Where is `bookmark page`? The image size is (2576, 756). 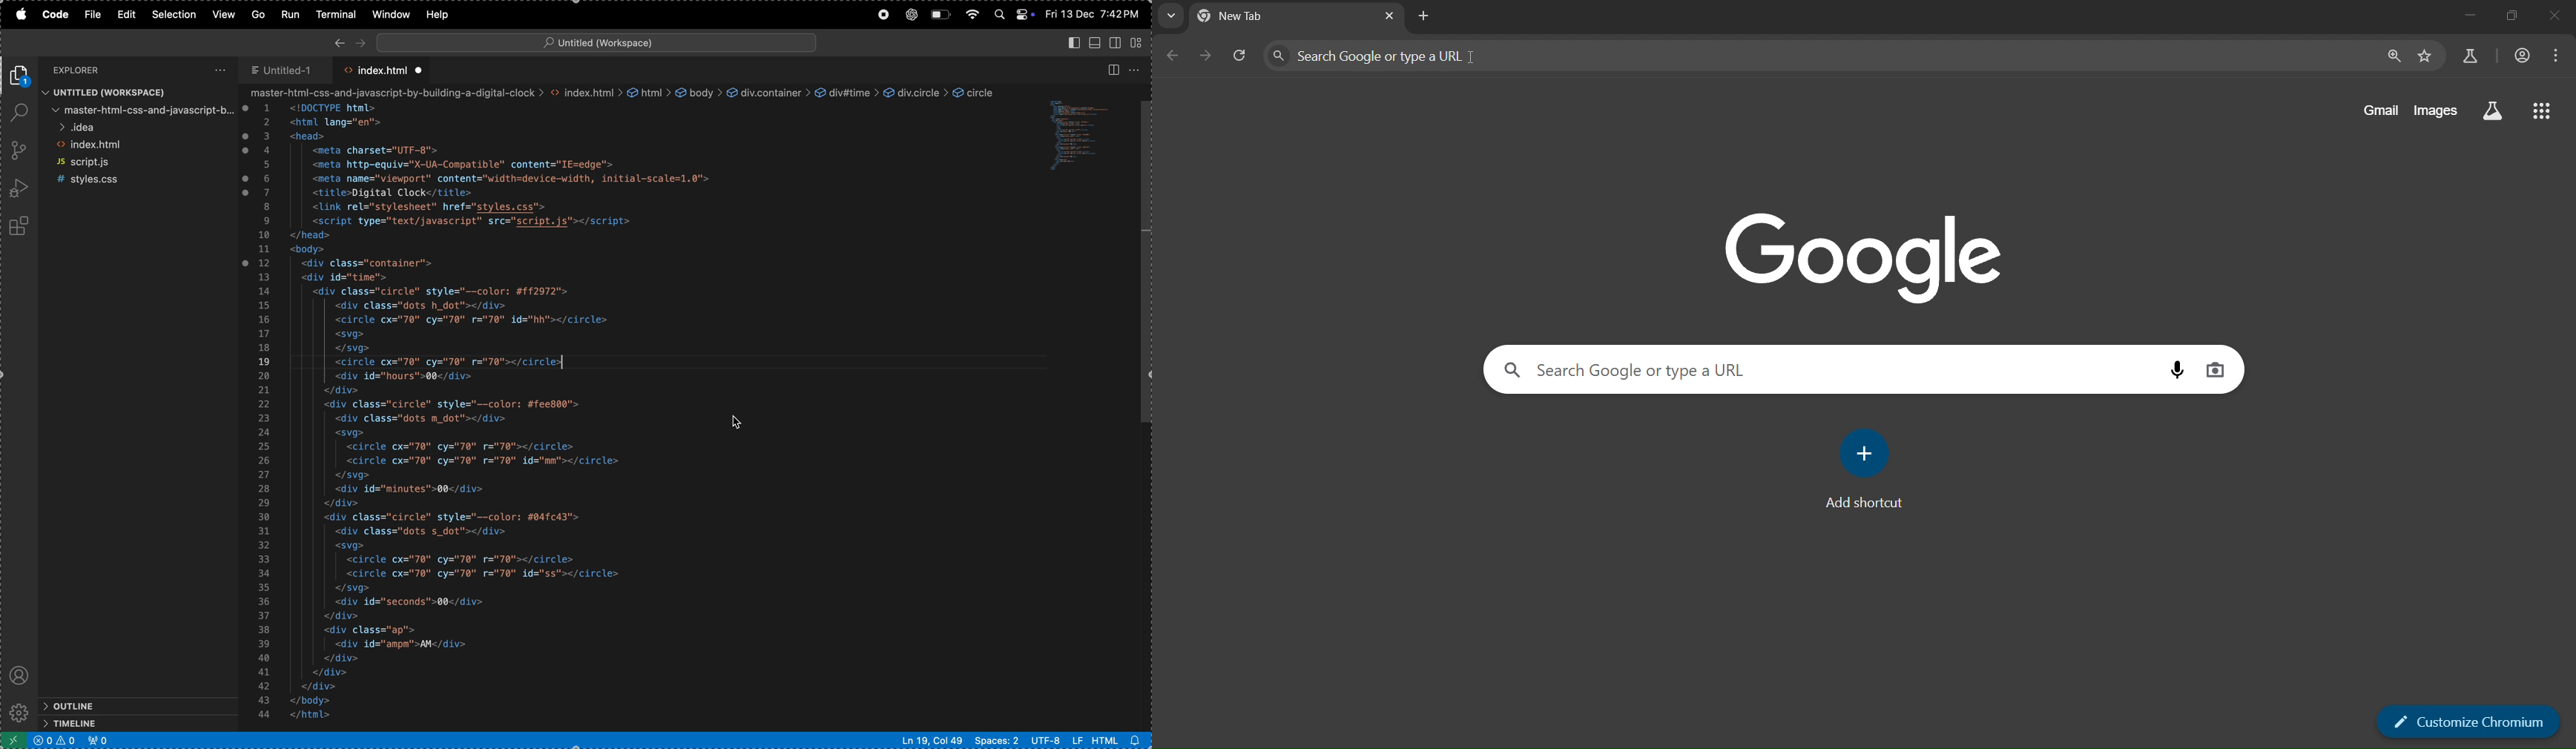 bookmark page is located at coordinates (2425, 56).